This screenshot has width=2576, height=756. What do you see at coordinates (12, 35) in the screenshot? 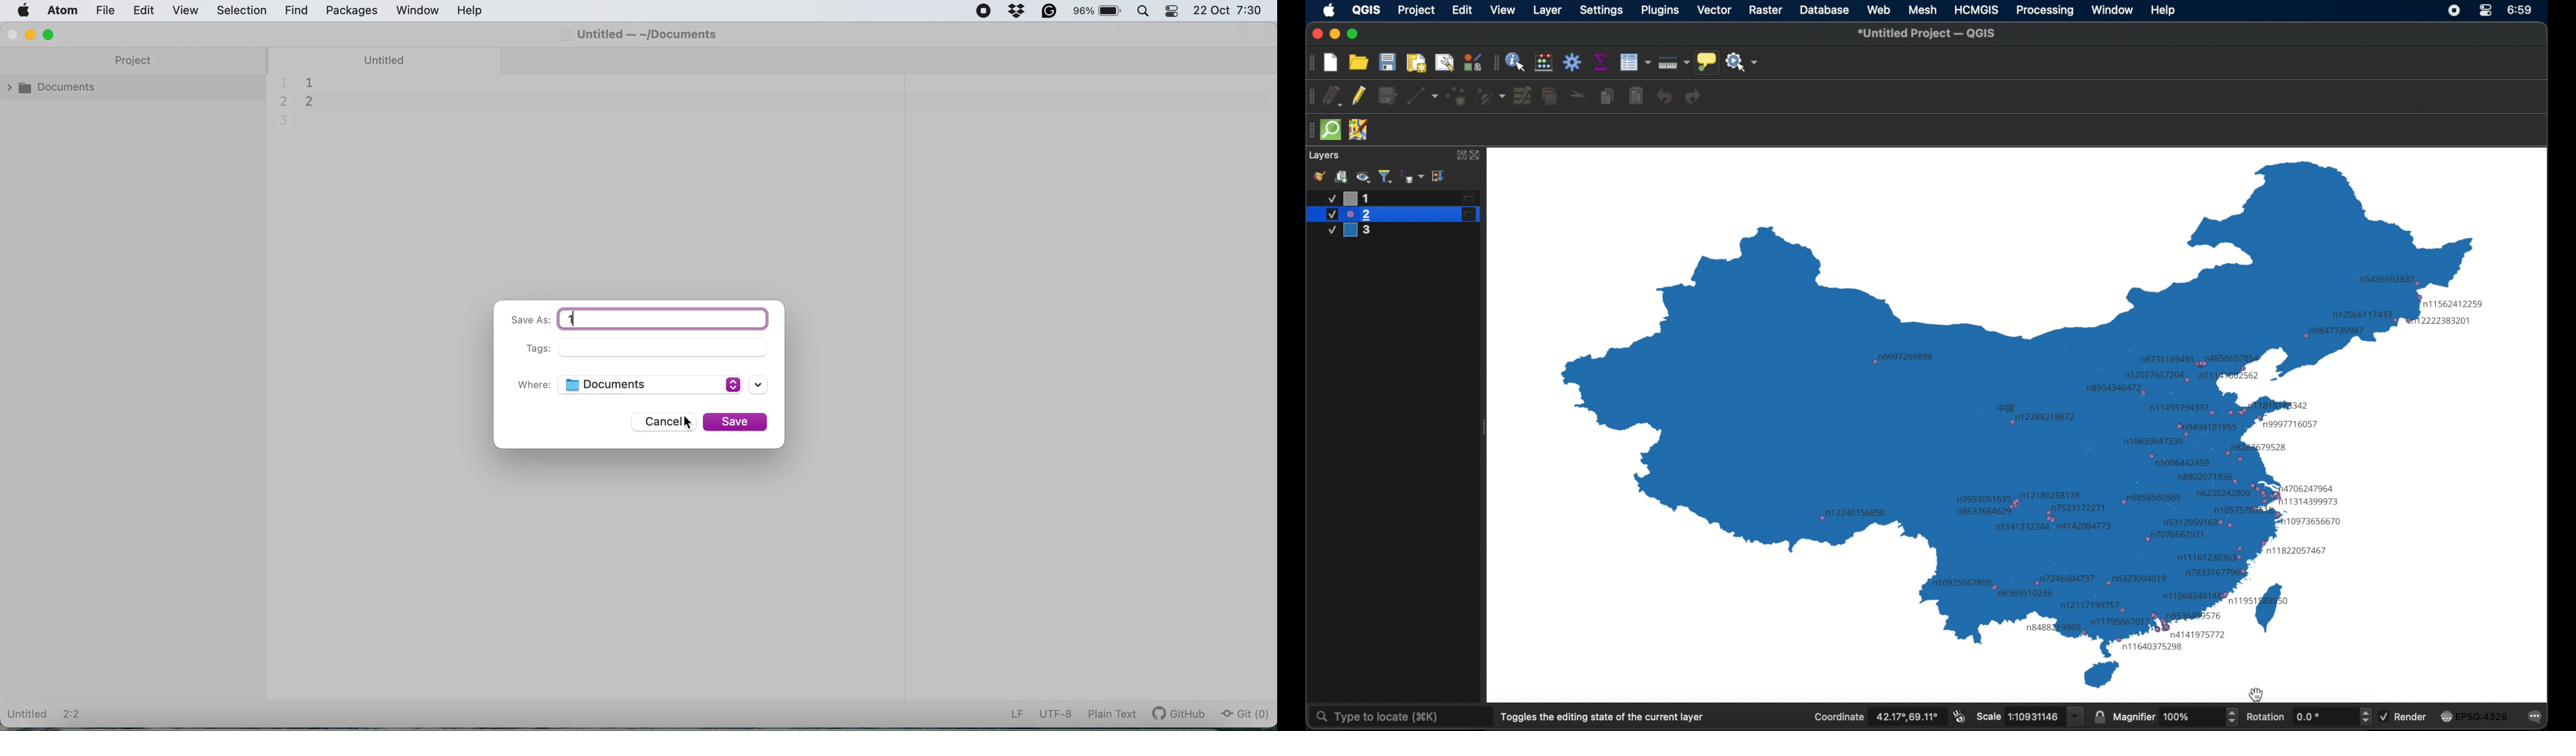
I see `close` at bounding box center [12, 35].